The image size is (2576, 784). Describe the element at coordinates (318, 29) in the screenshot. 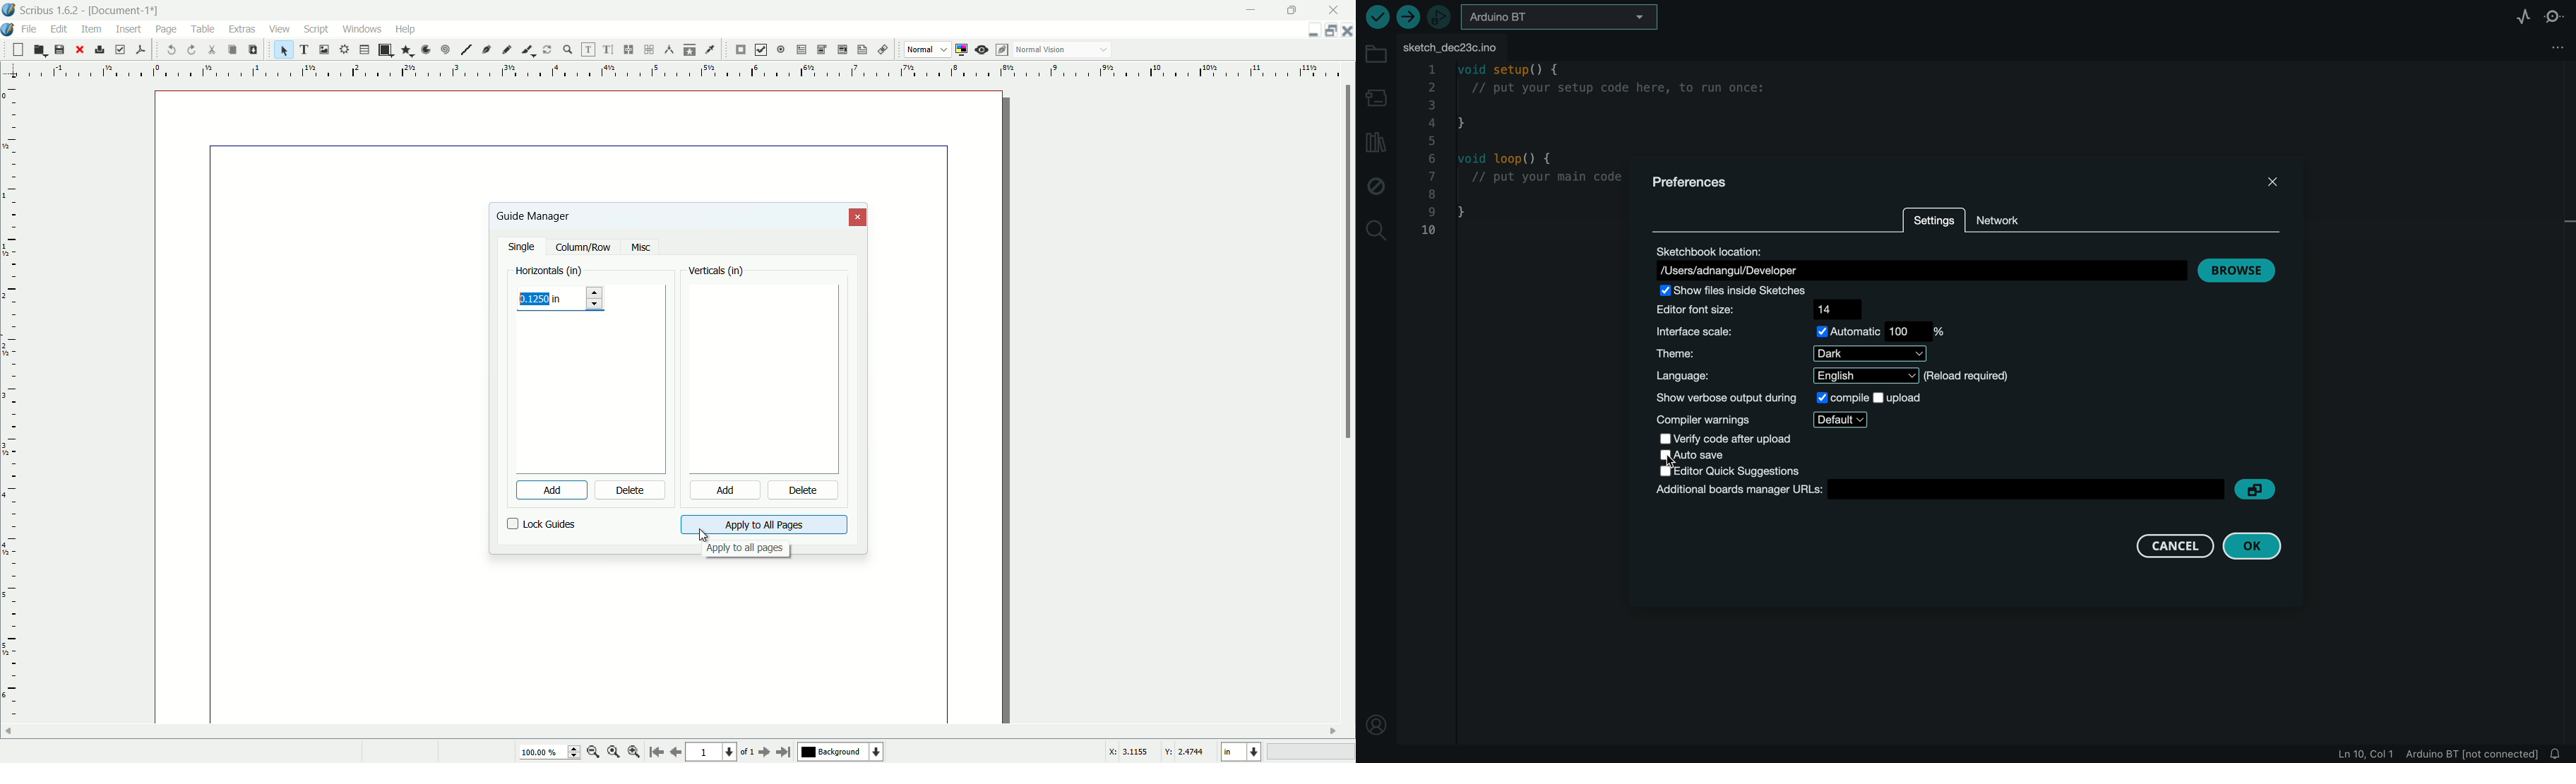

I see `script menu` at that location.